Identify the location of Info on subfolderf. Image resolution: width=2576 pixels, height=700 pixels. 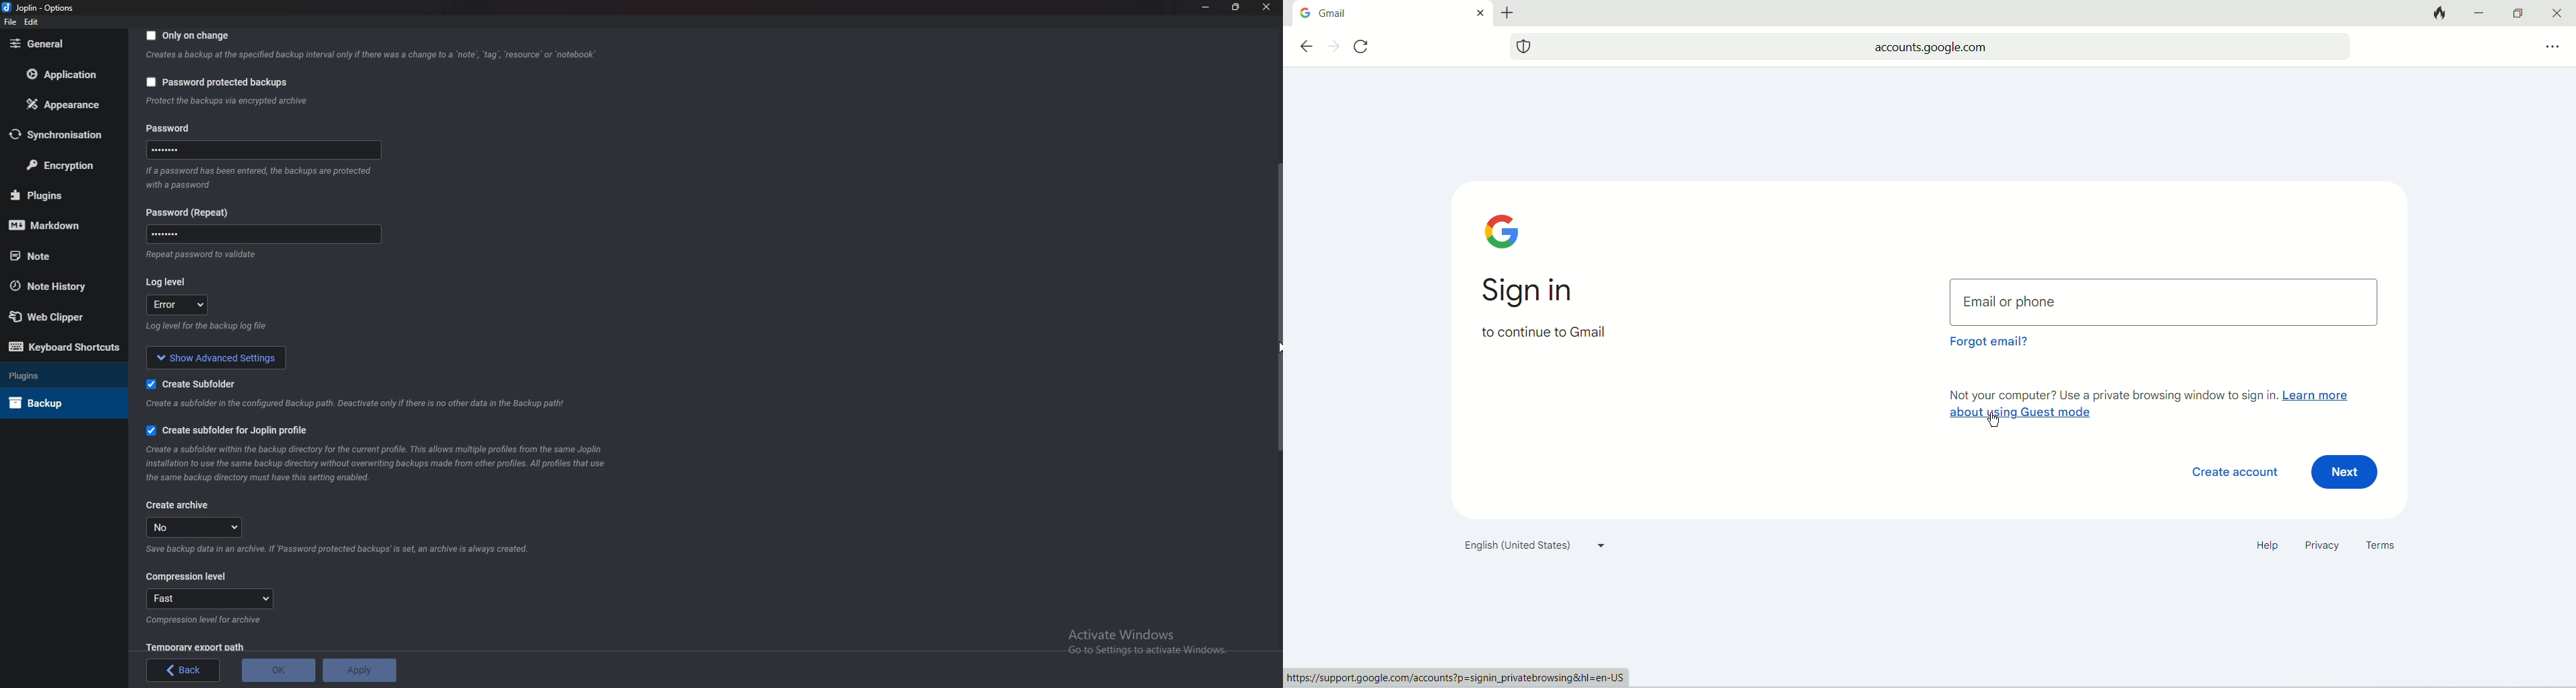
(358, 403).